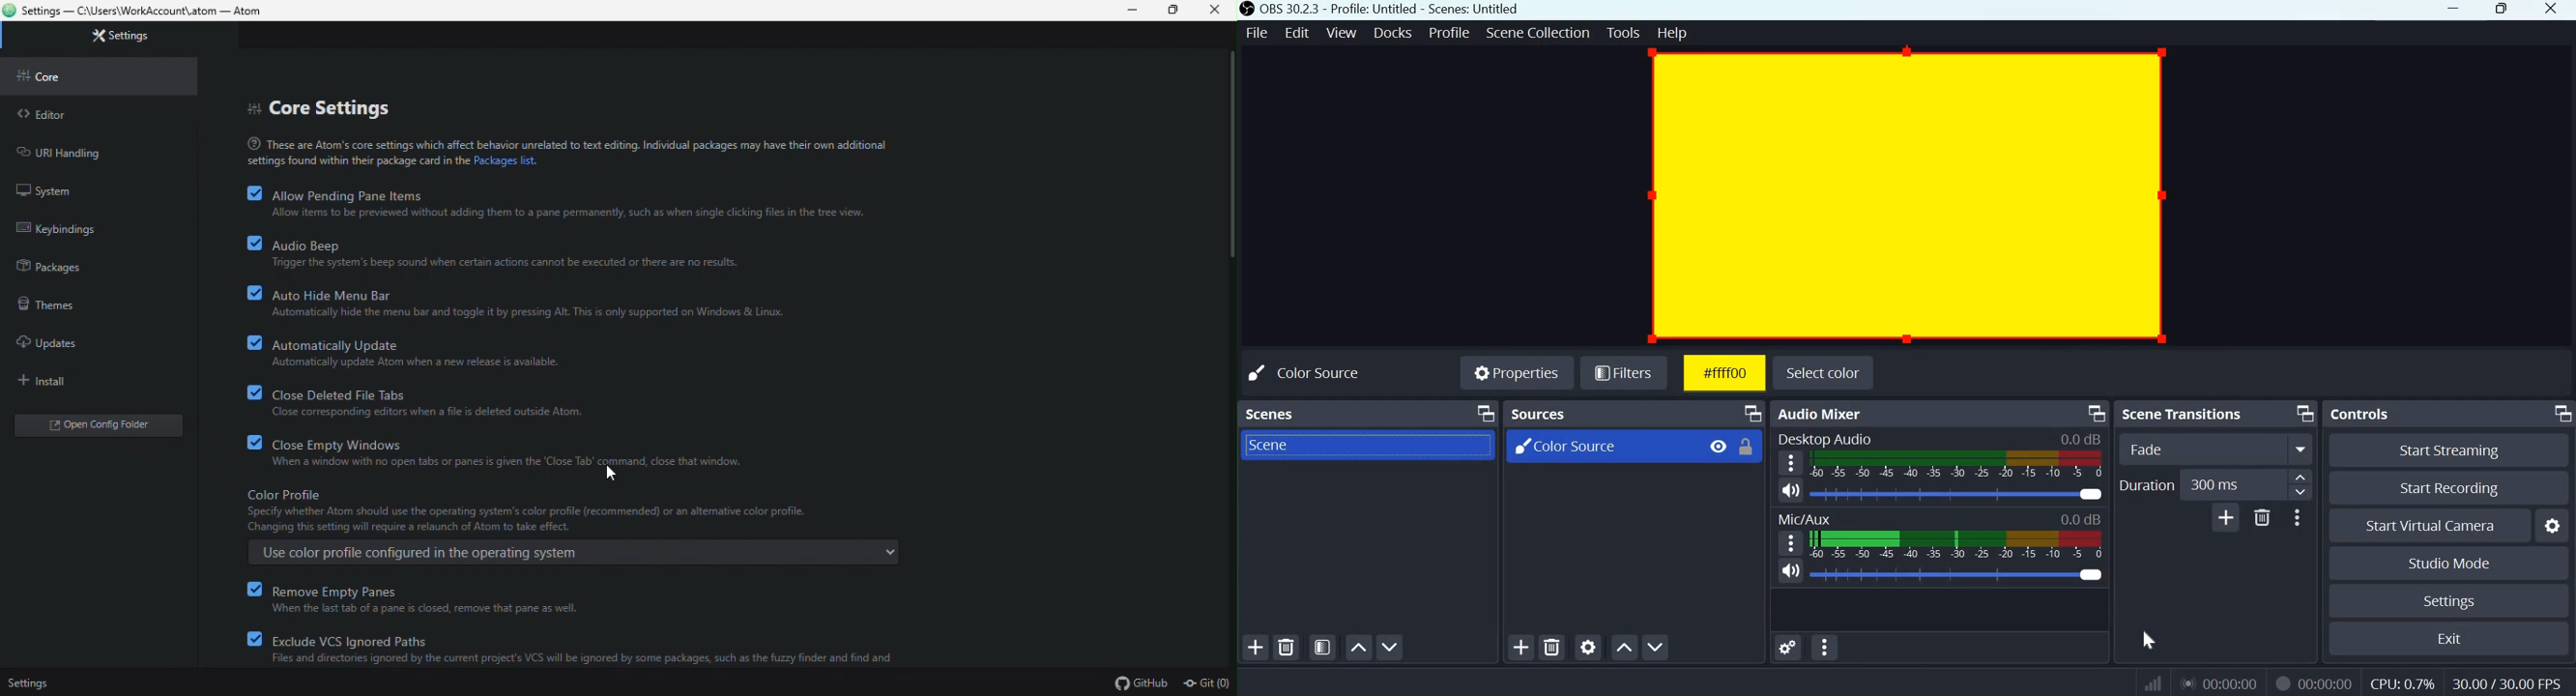  What do you see at coordinates (1299, 31) in the screenshot?
I see `Edit` at bounding box center [1299, 31].